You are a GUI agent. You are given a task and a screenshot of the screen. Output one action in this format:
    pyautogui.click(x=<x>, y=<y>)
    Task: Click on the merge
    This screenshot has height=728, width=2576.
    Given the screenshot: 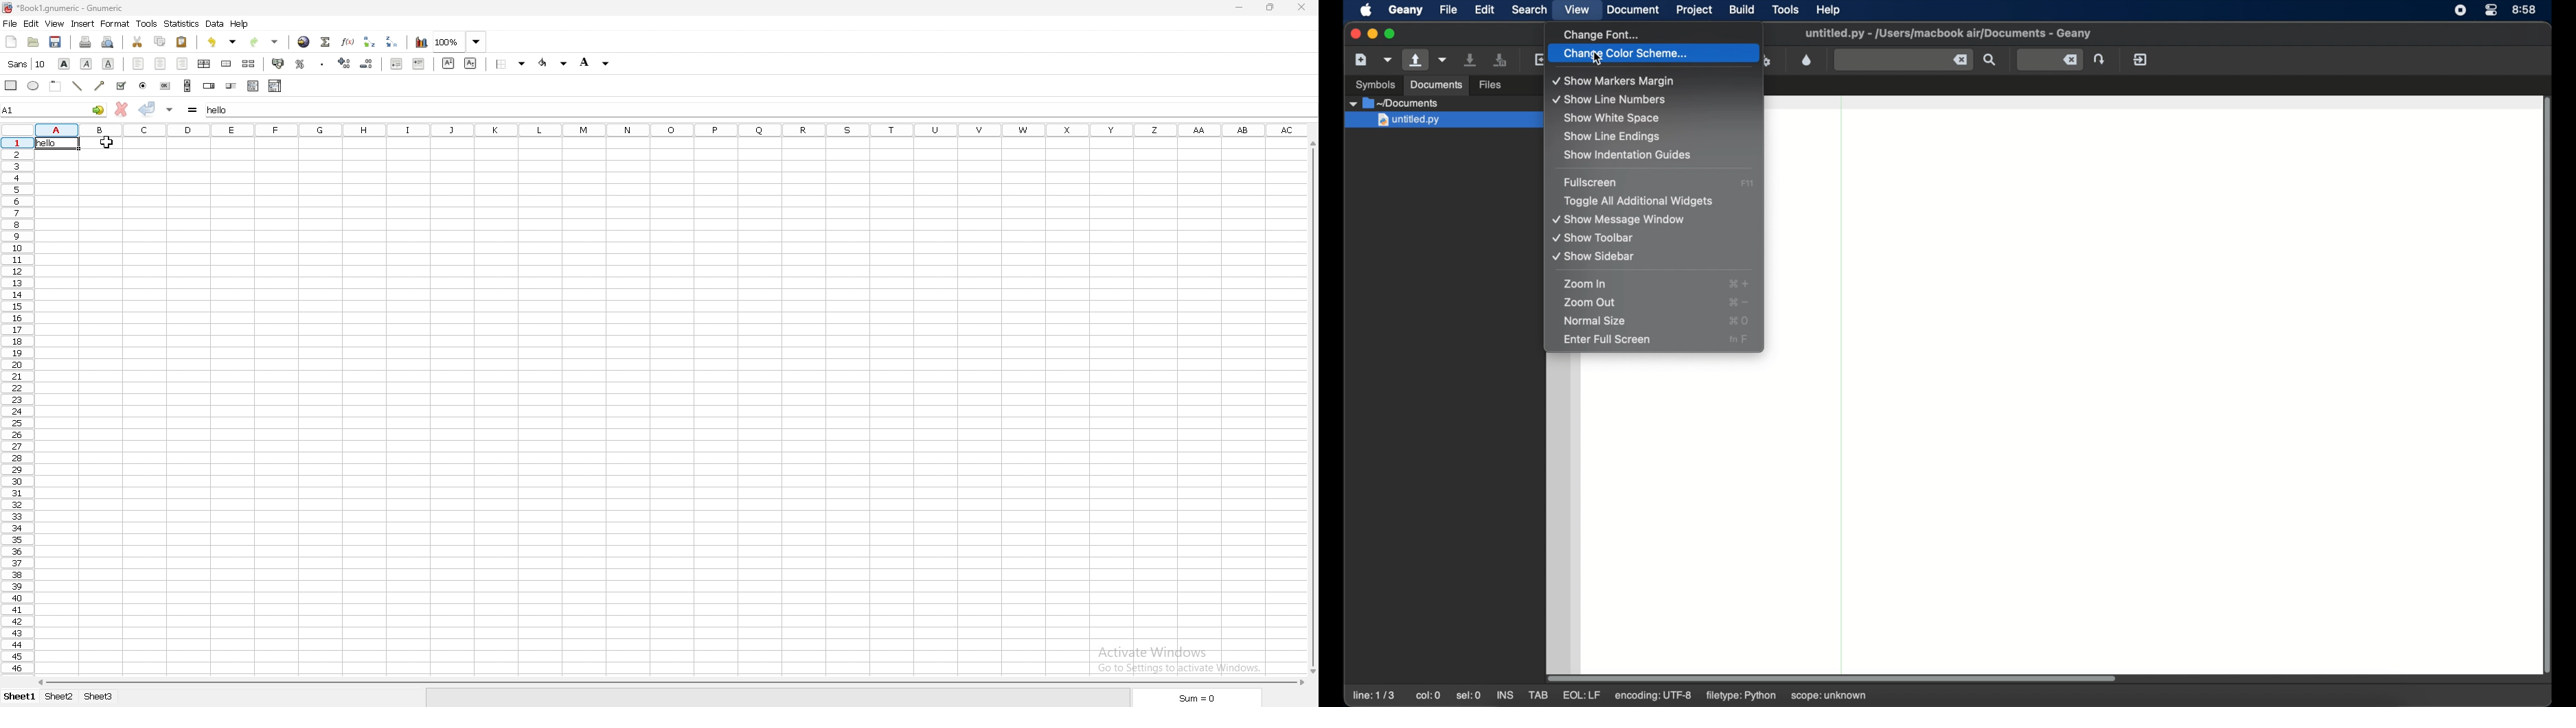 What is the action you would take?
    pyautogui.click(x=226, y=64)
    